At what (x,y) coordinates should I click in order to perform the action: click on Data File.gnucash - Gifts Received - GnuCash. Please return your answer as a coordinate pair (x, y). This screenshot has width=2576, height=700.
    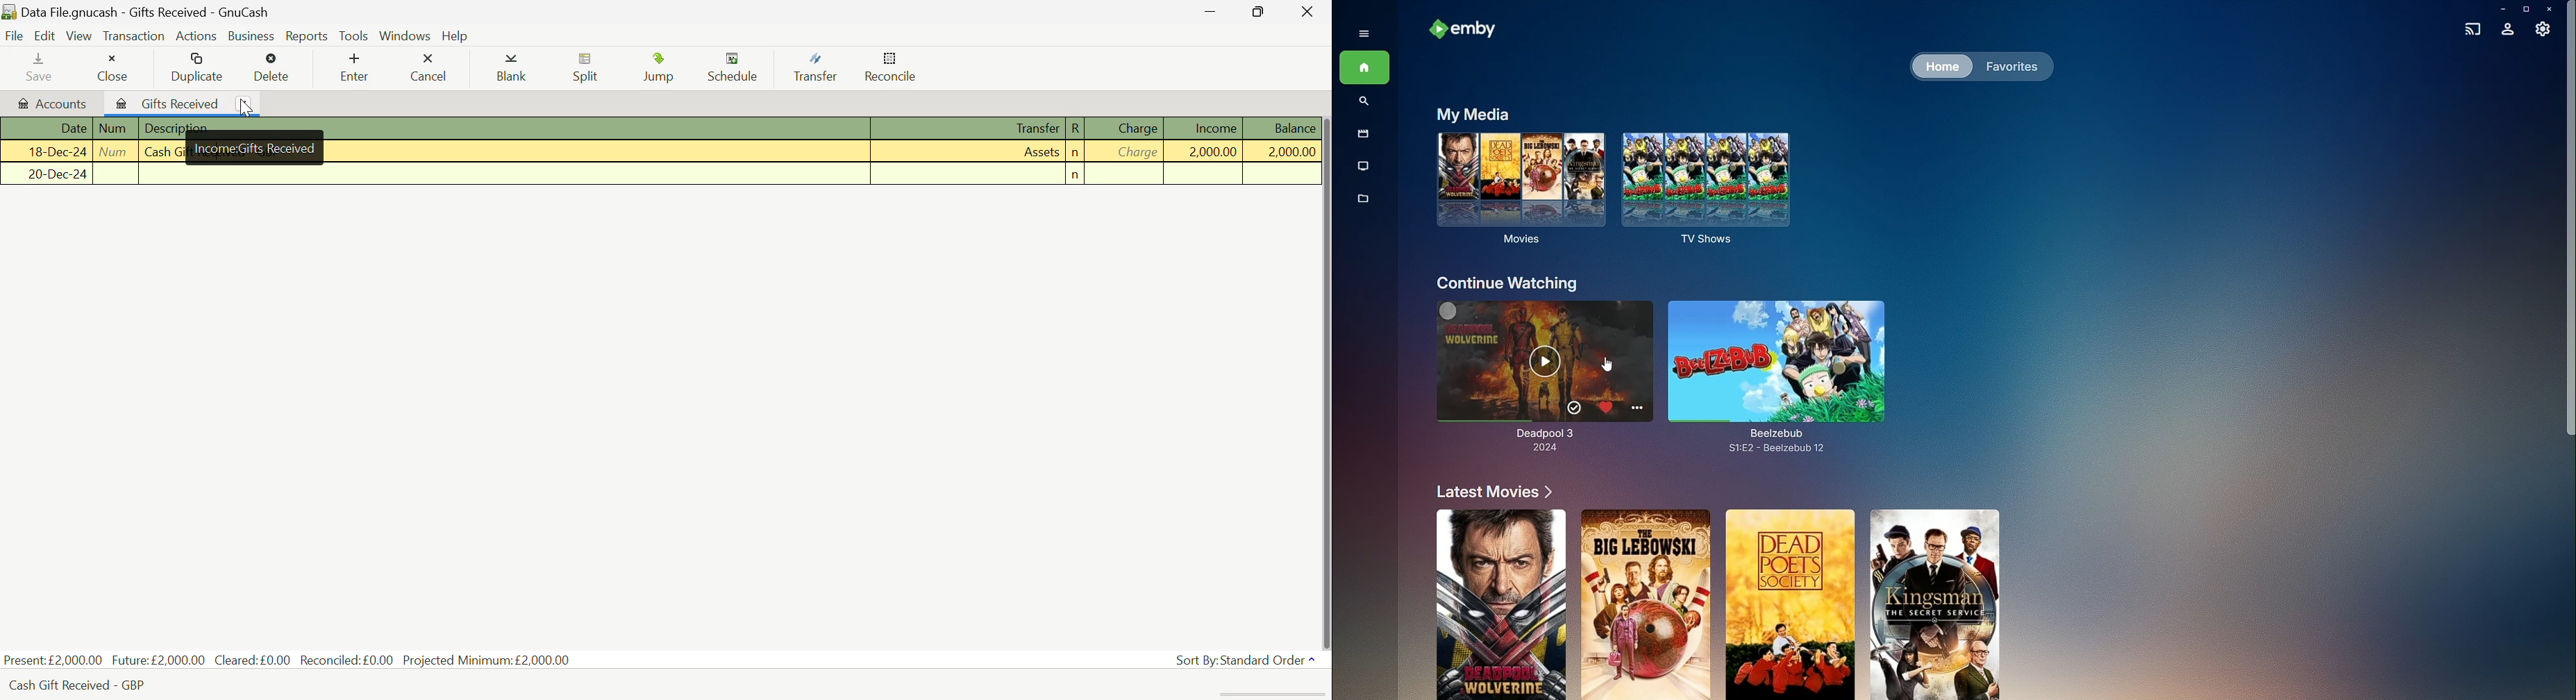
    Looking at the image, I should click on (168, 12).